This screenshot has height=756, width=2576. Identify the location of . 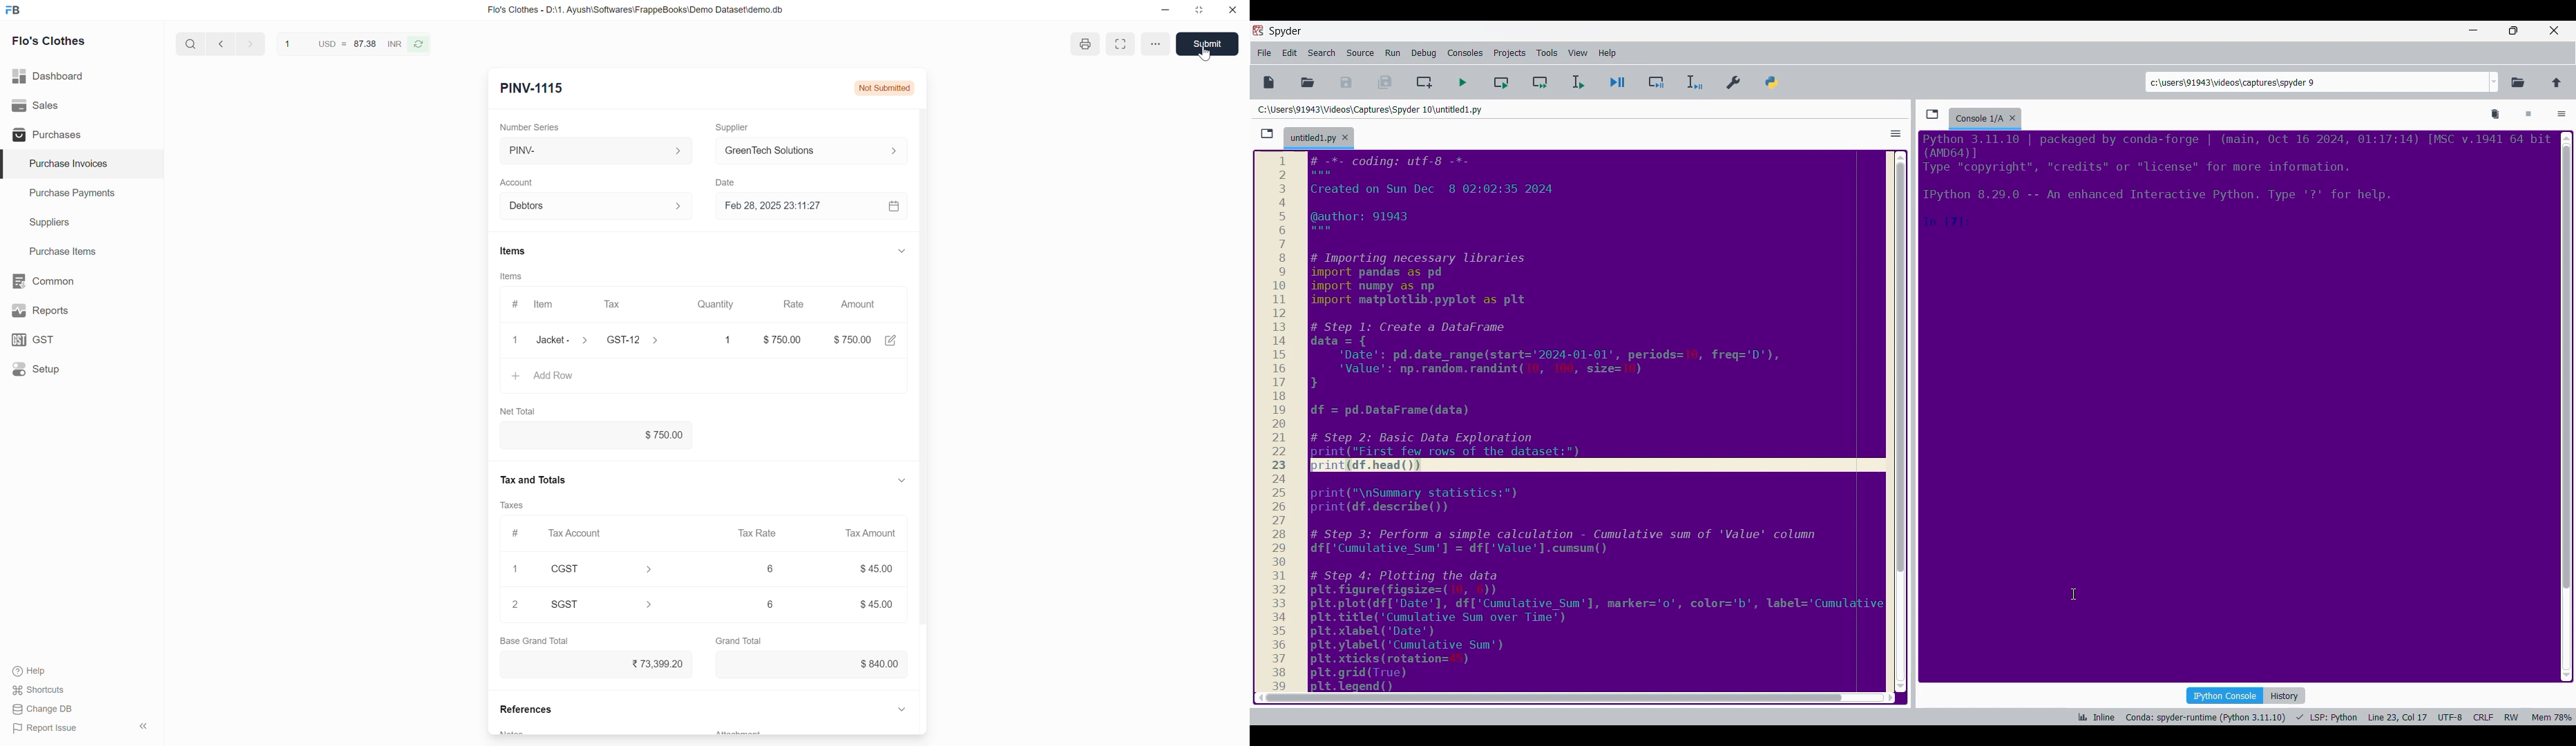
(1899, 363).